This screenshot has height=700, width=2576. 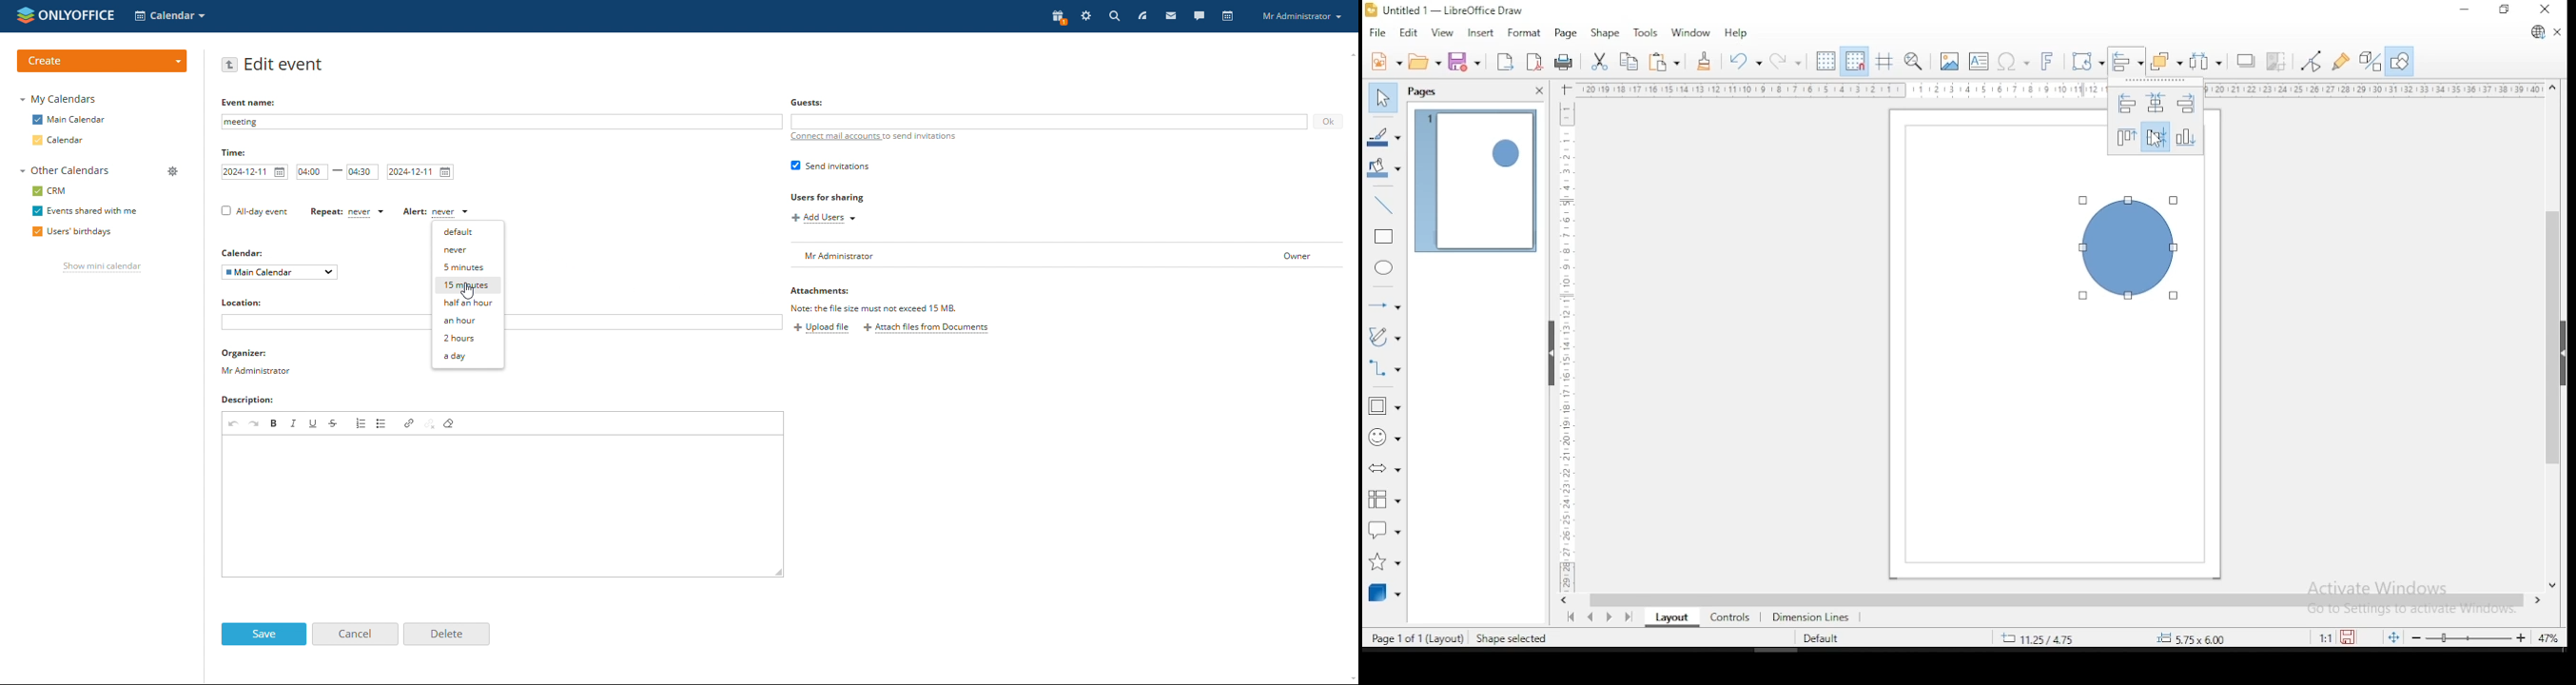 What do you see at coordinates (429, 424) in the screenshot?
I see `unlink` at bounding box center [429, 424].